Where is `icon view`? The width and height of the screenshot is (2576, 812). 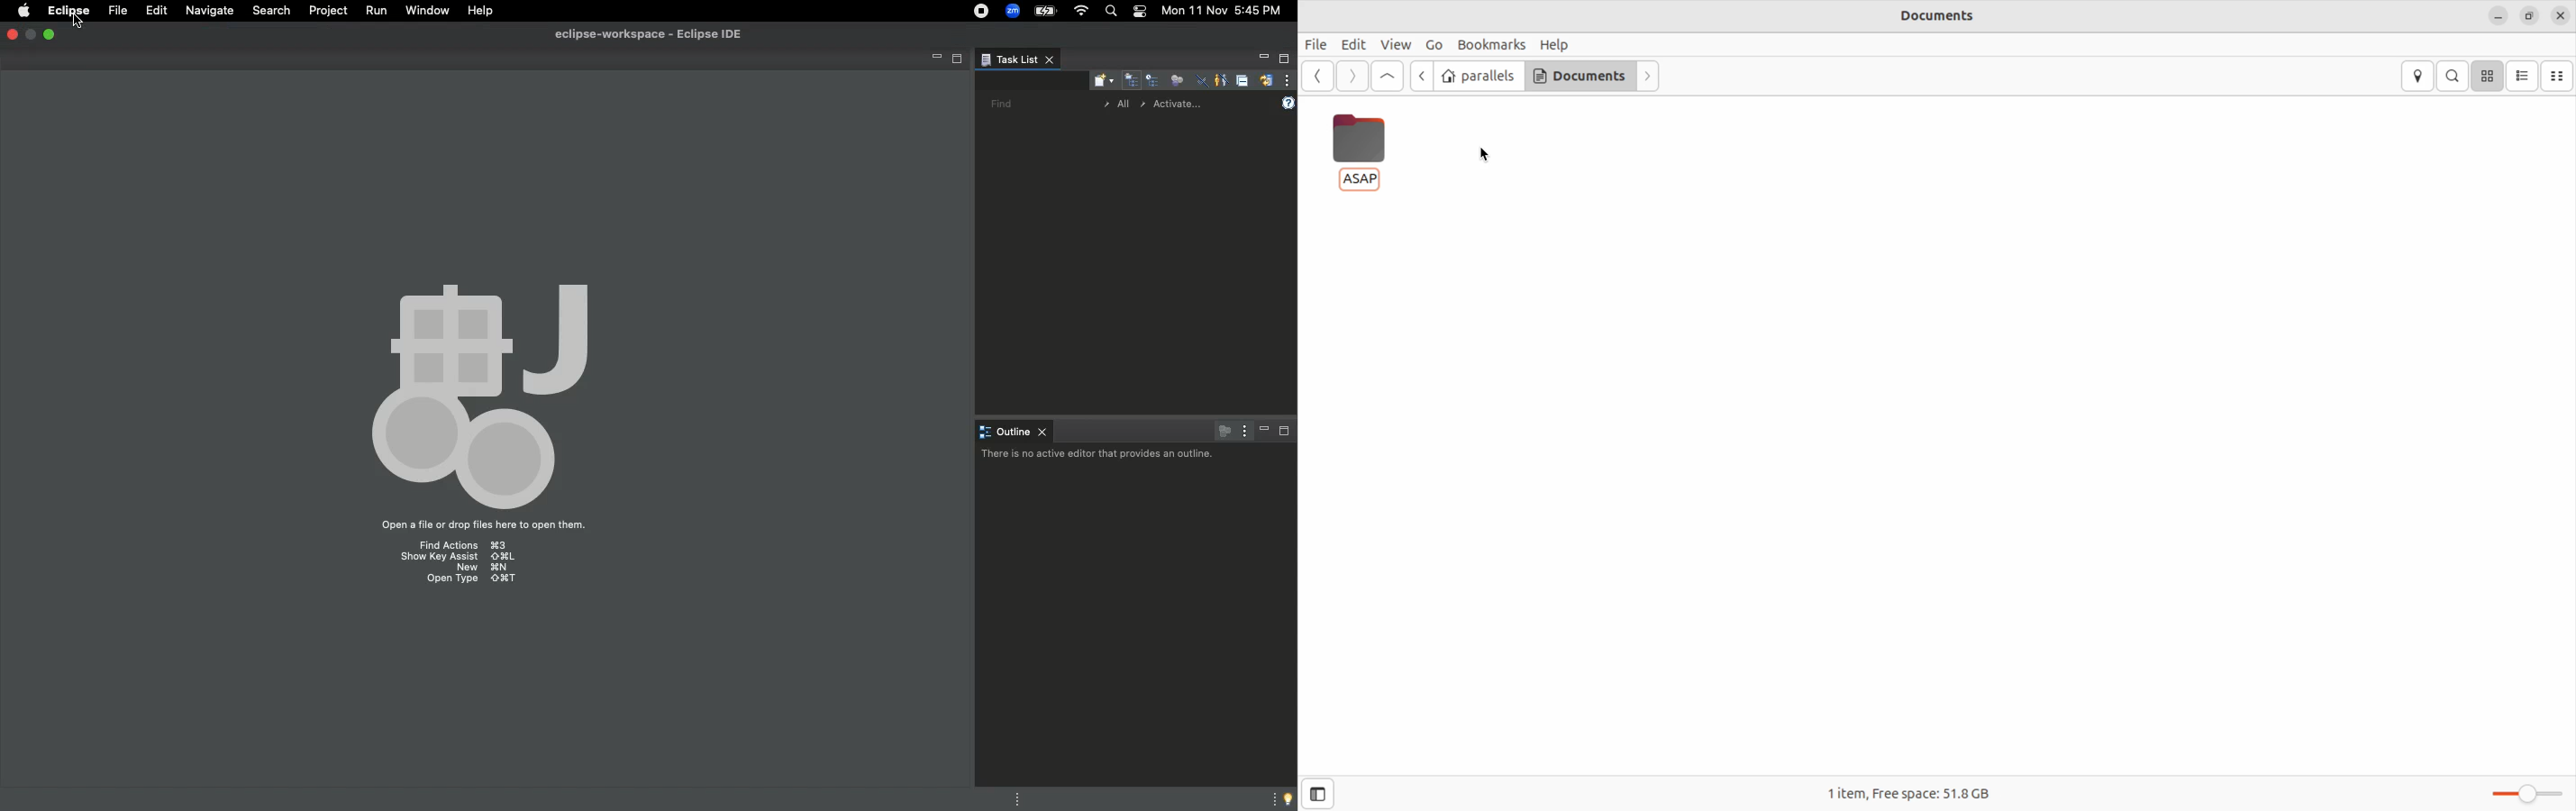
icon view is located at coordinates (2489, 76).